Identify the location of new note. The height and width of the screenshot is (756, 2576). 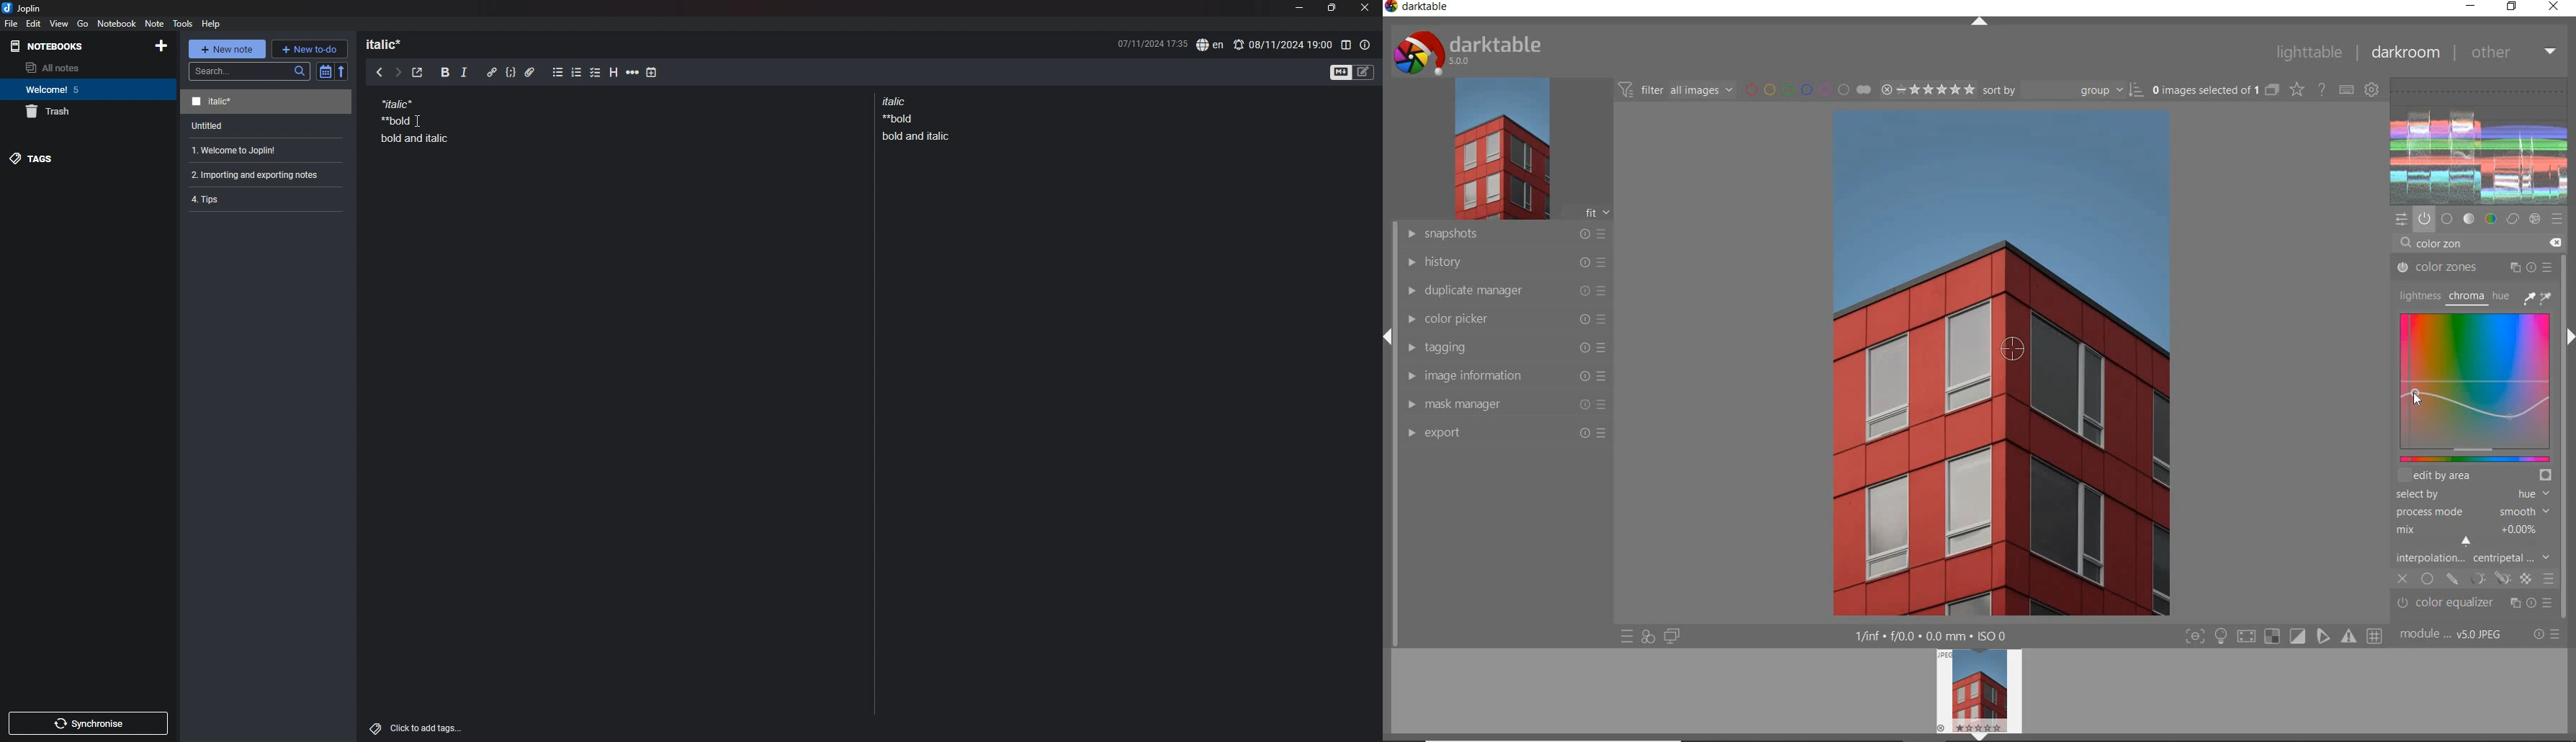
(226, 49).